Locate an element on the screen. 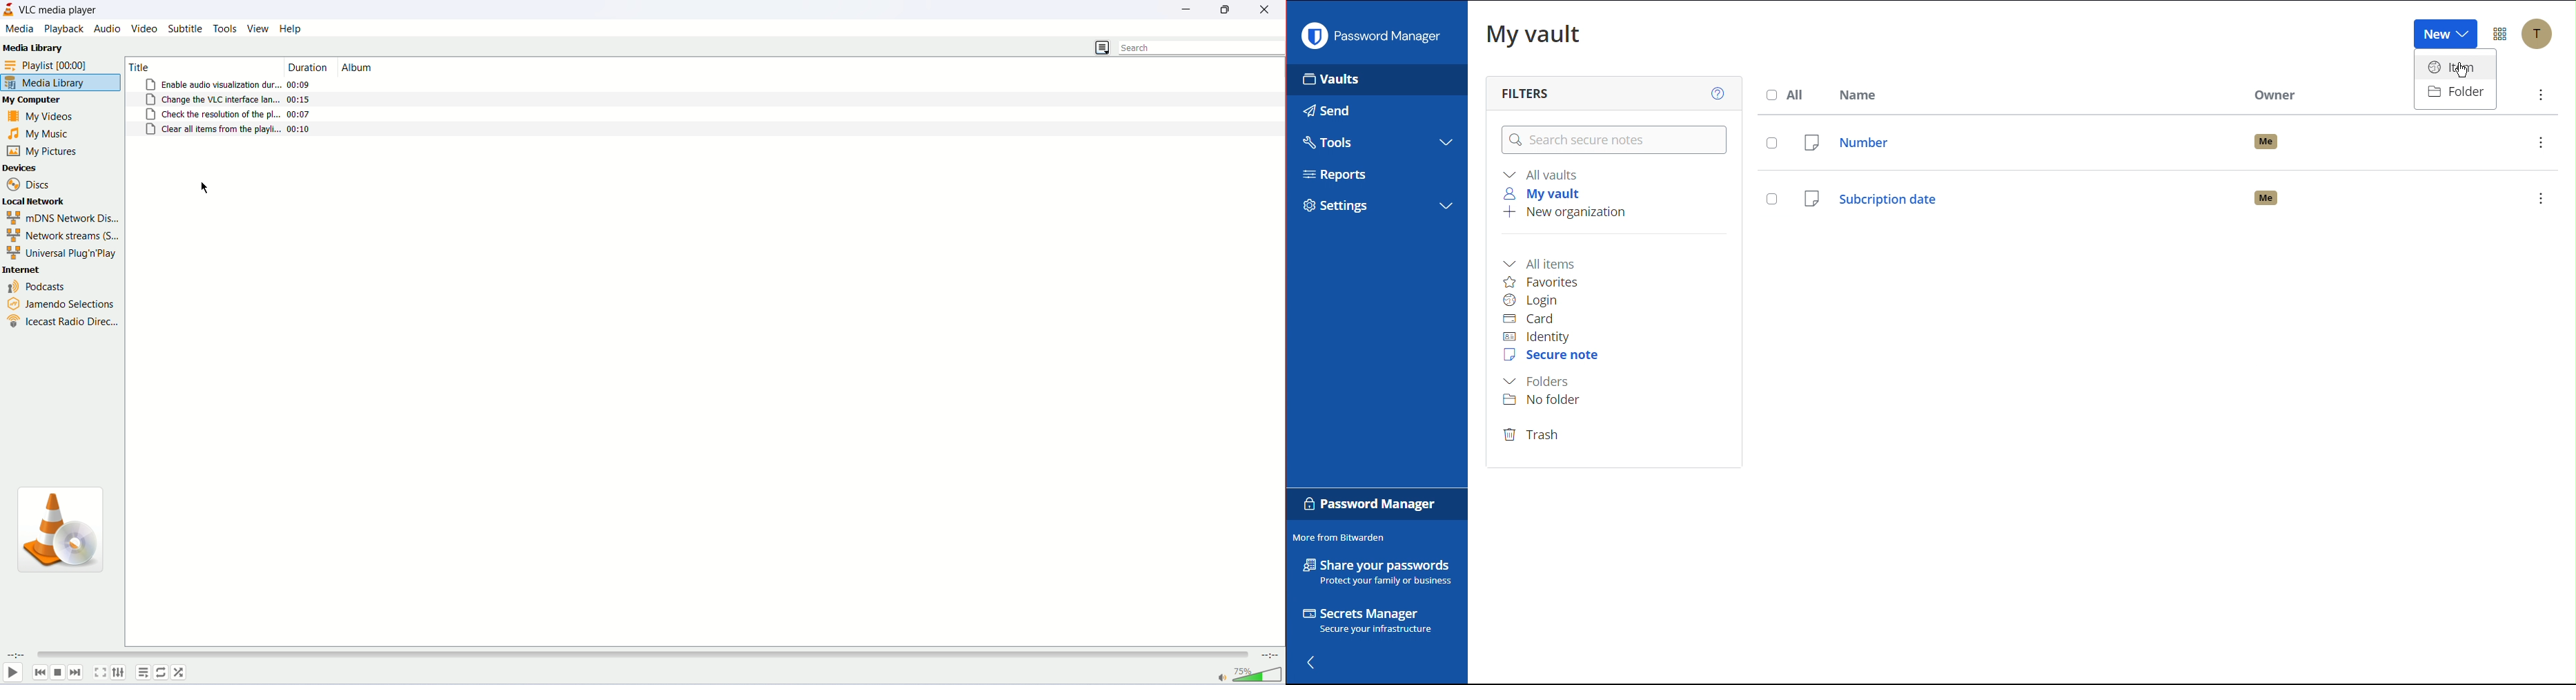 Image resolution: width=2576 pixels, height=700 pixels. Send is located at coordinates (1326, 110).